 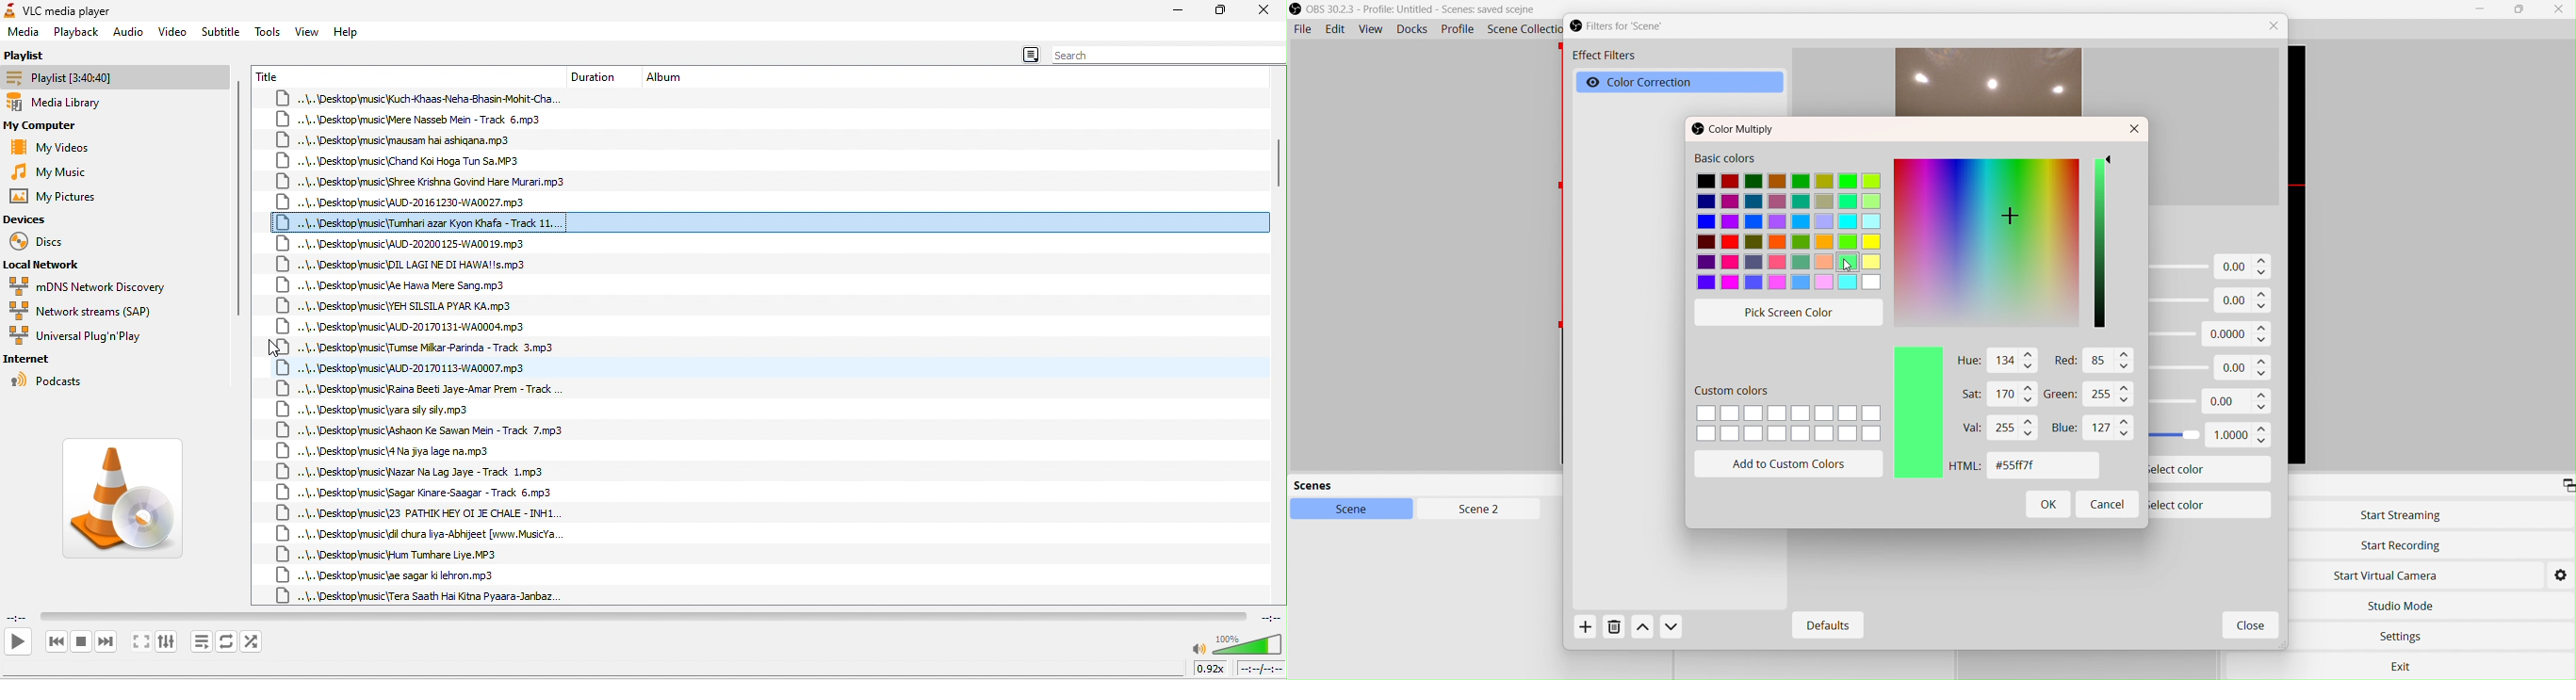 What do you see at coordinates (670, 76) in the screenshot?
I see `album` at bounding box center [670, 76].